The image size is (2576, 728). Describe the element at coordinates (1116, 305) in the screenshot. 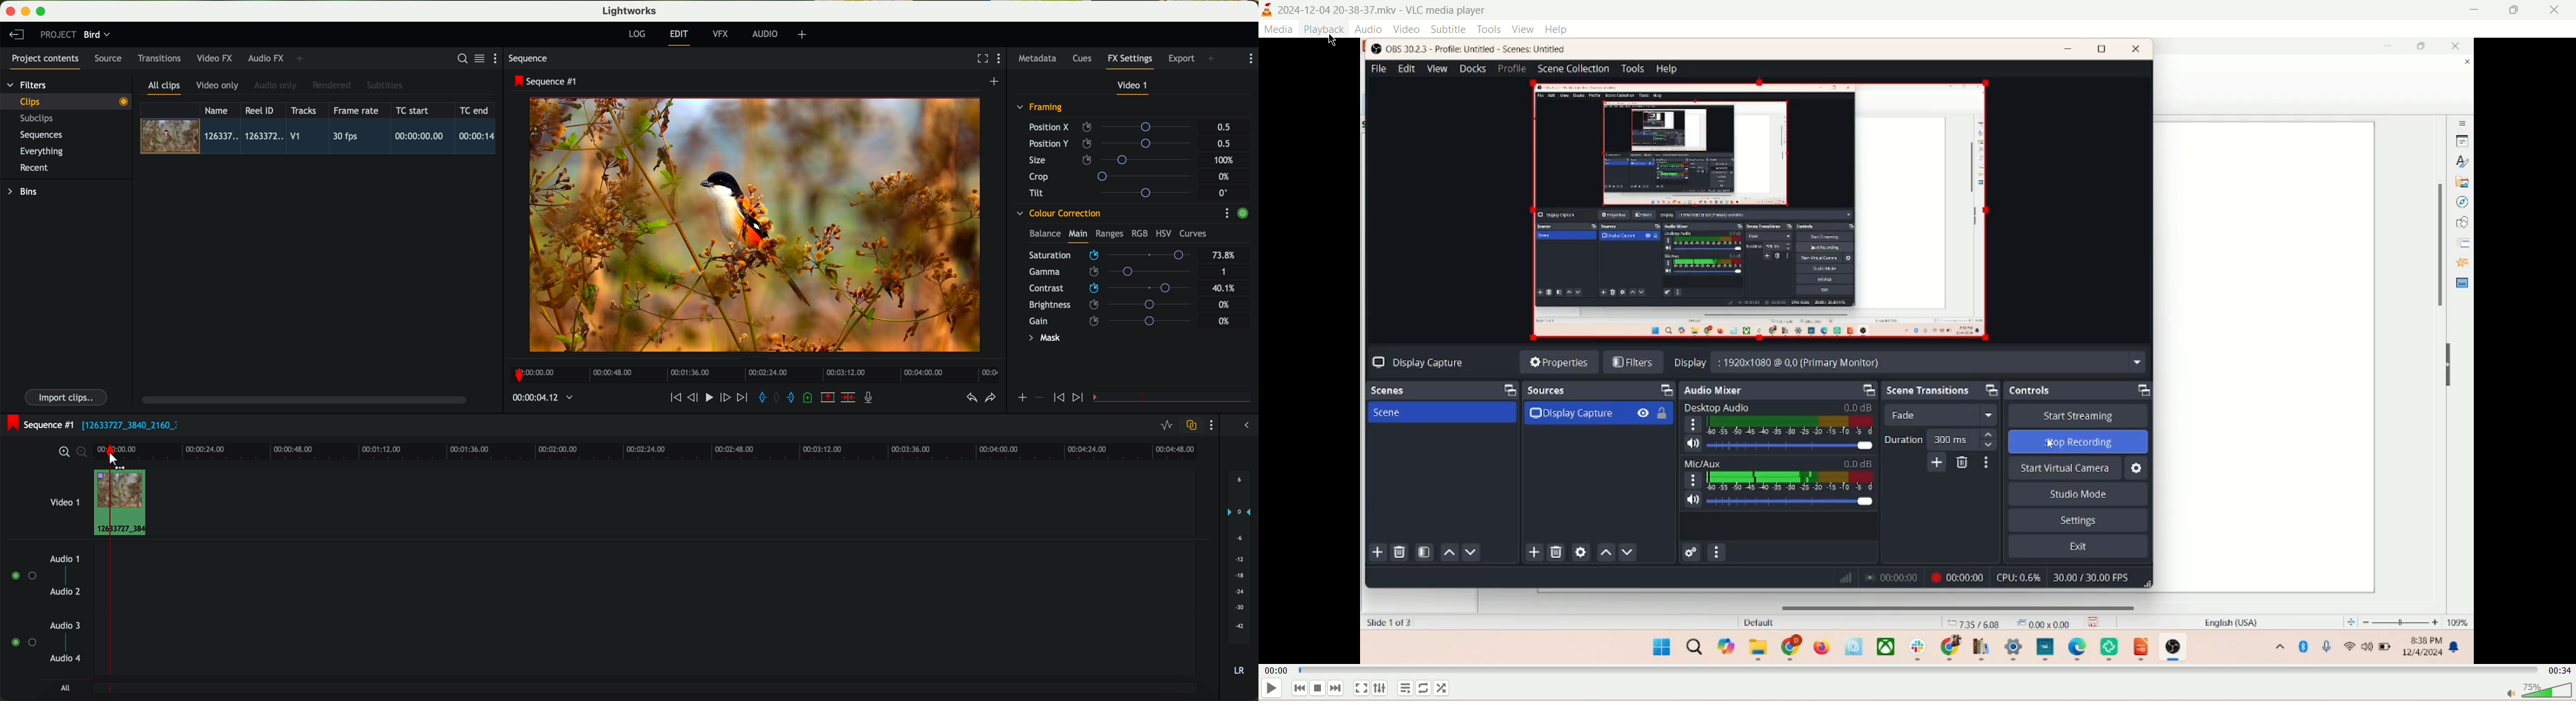

I see `brightness` at that location.